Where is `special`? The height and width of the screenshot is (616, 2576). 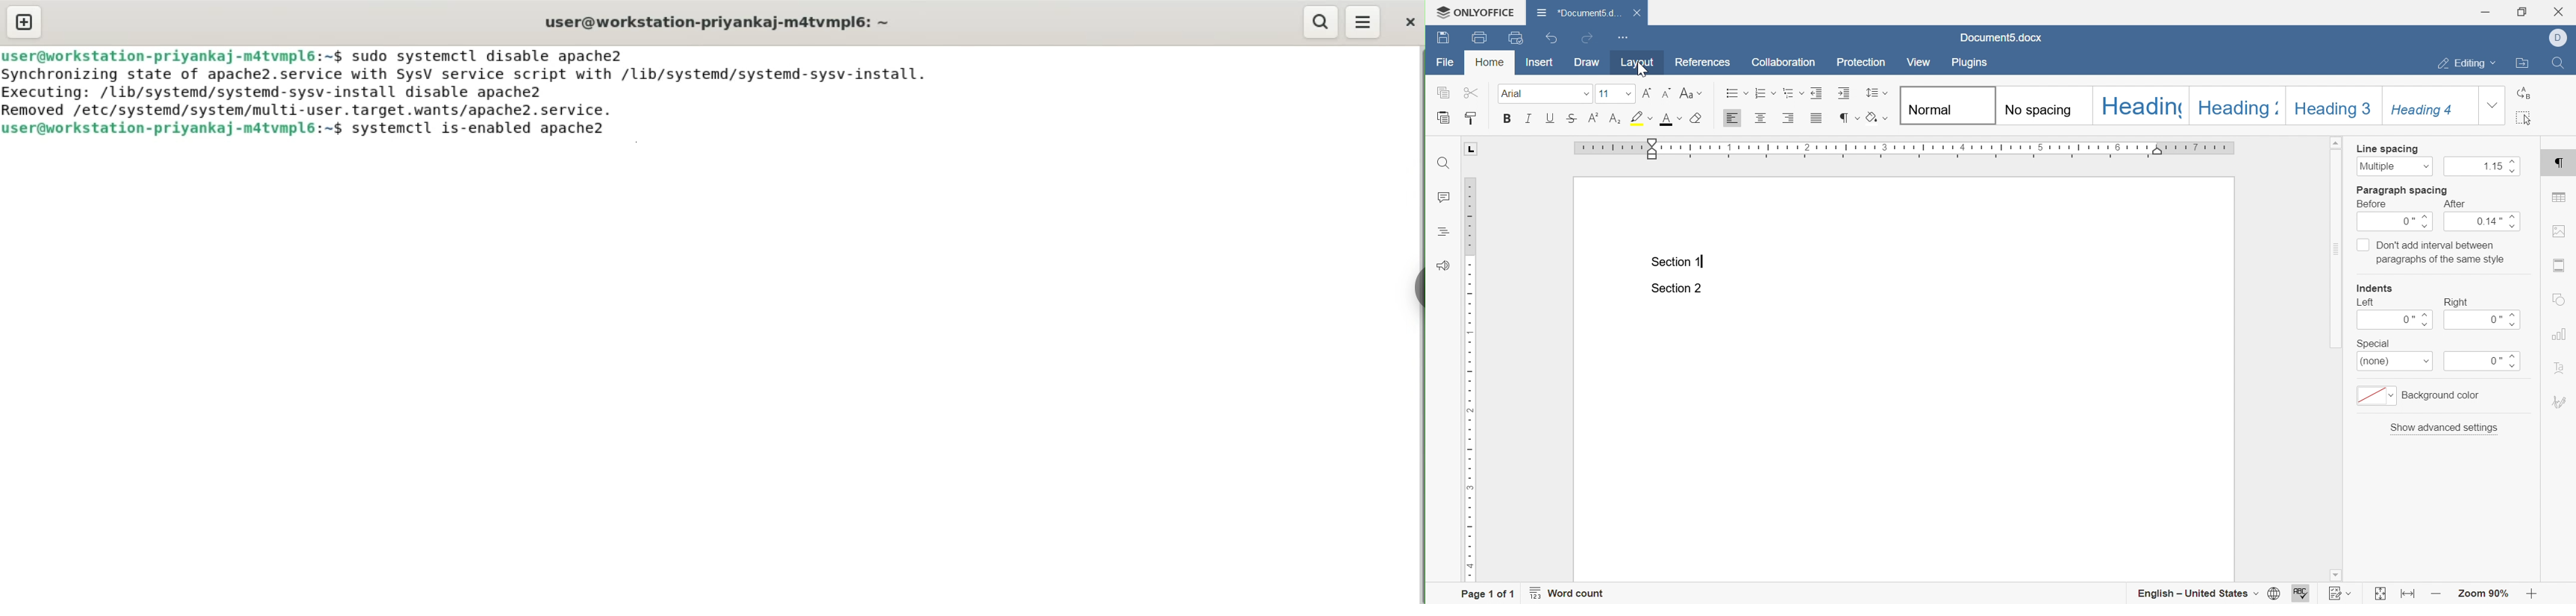 special is located at coordinates (2373, 343).